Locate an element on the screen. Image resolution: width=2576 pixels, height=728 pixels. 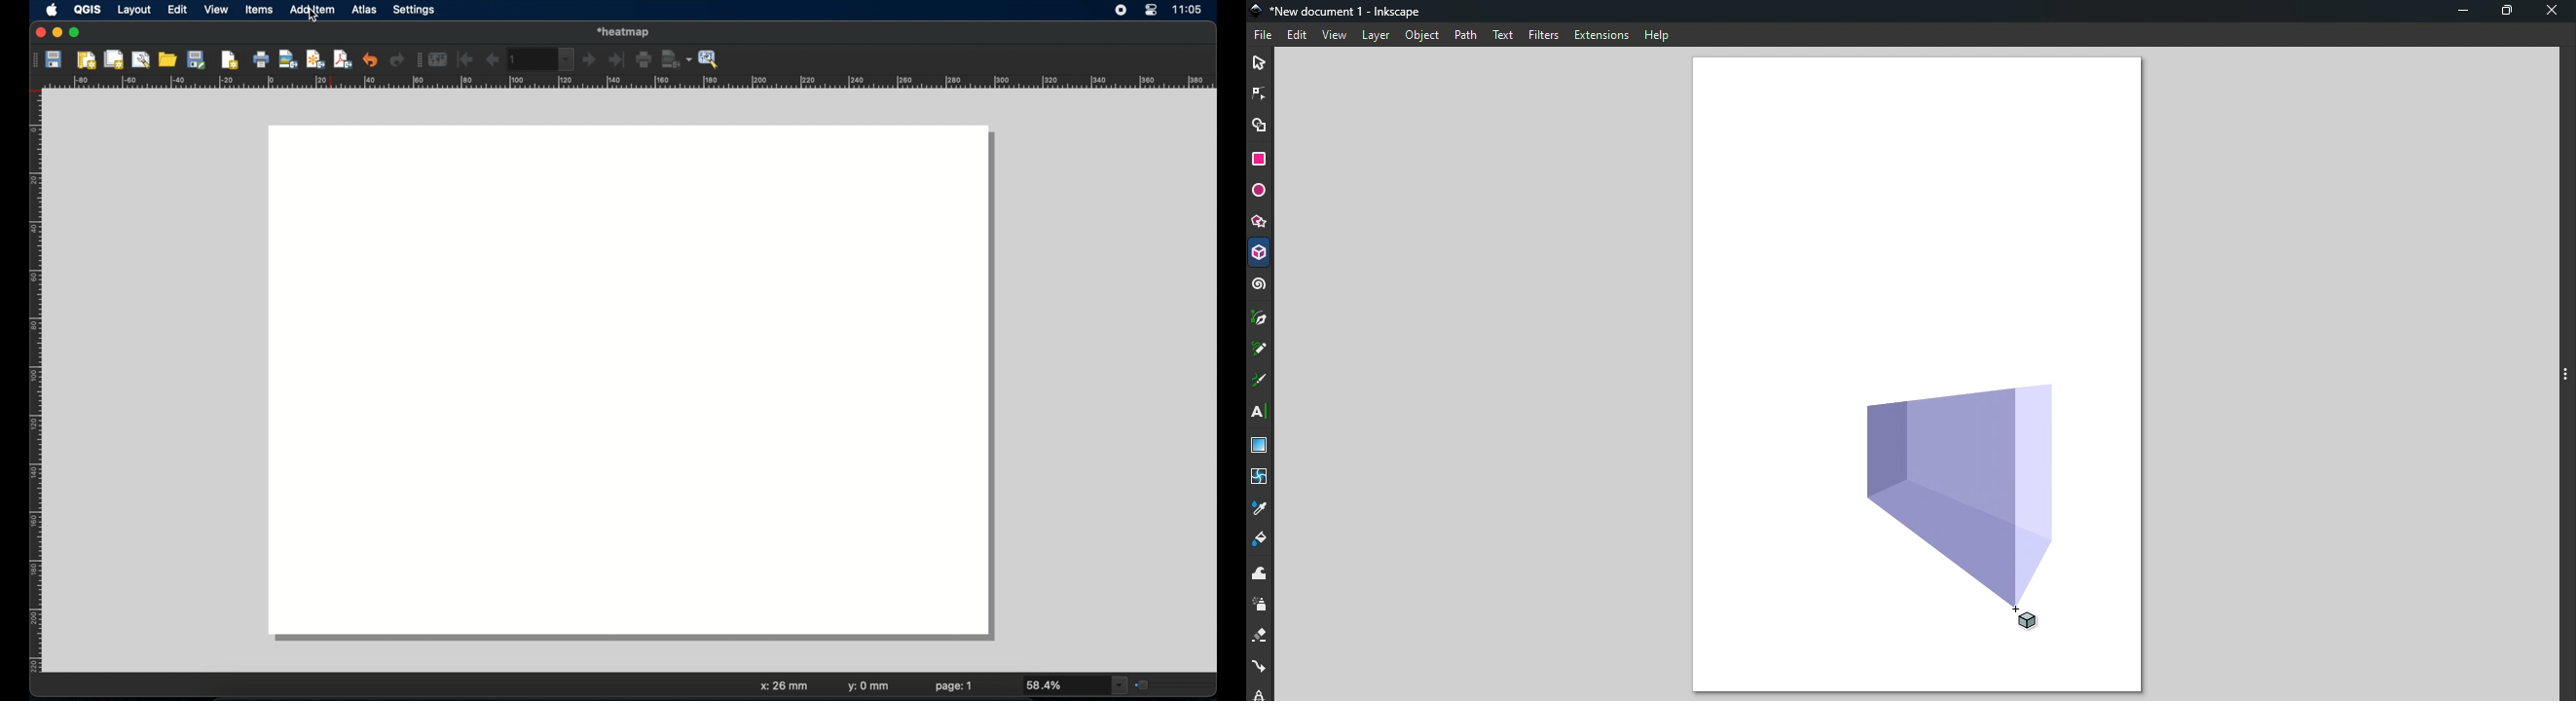
margin is located at coordinates (632, 83).